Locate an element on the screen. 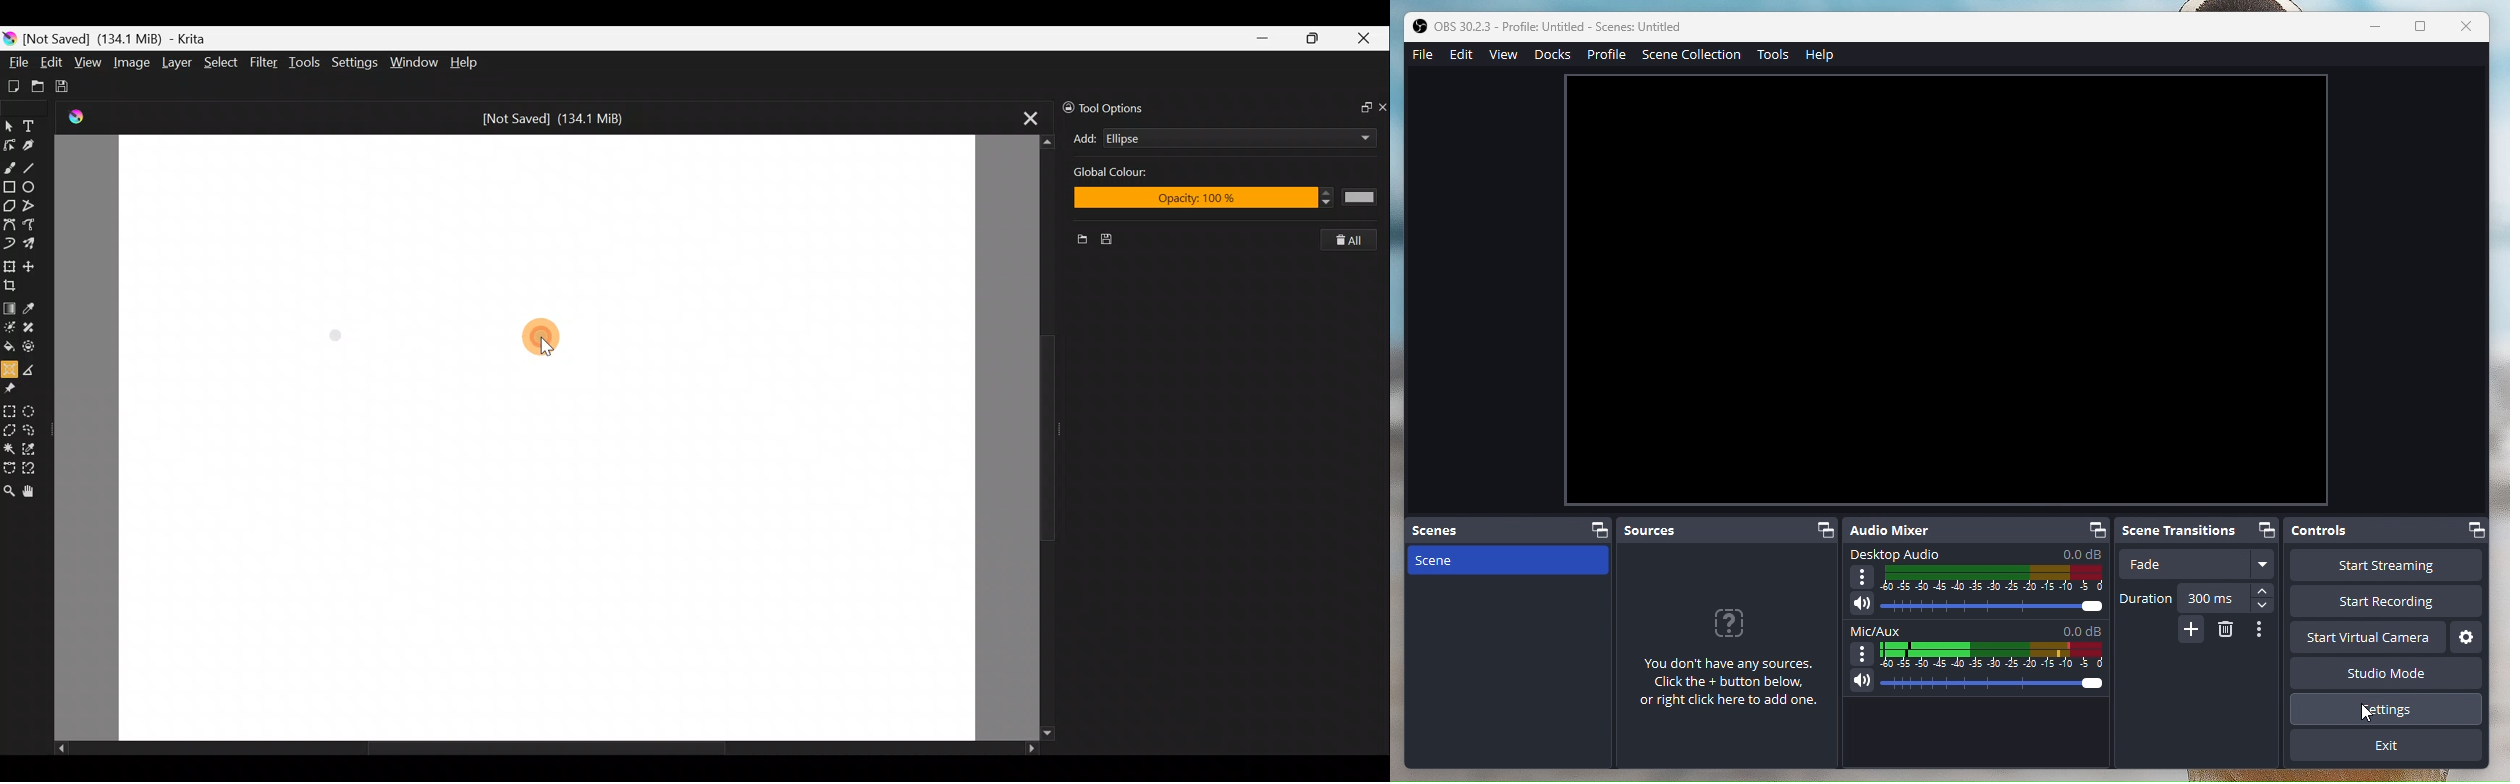 This screenshot has height=784, width=2520. Scene Transitions is located at coordinates (2198, 530).